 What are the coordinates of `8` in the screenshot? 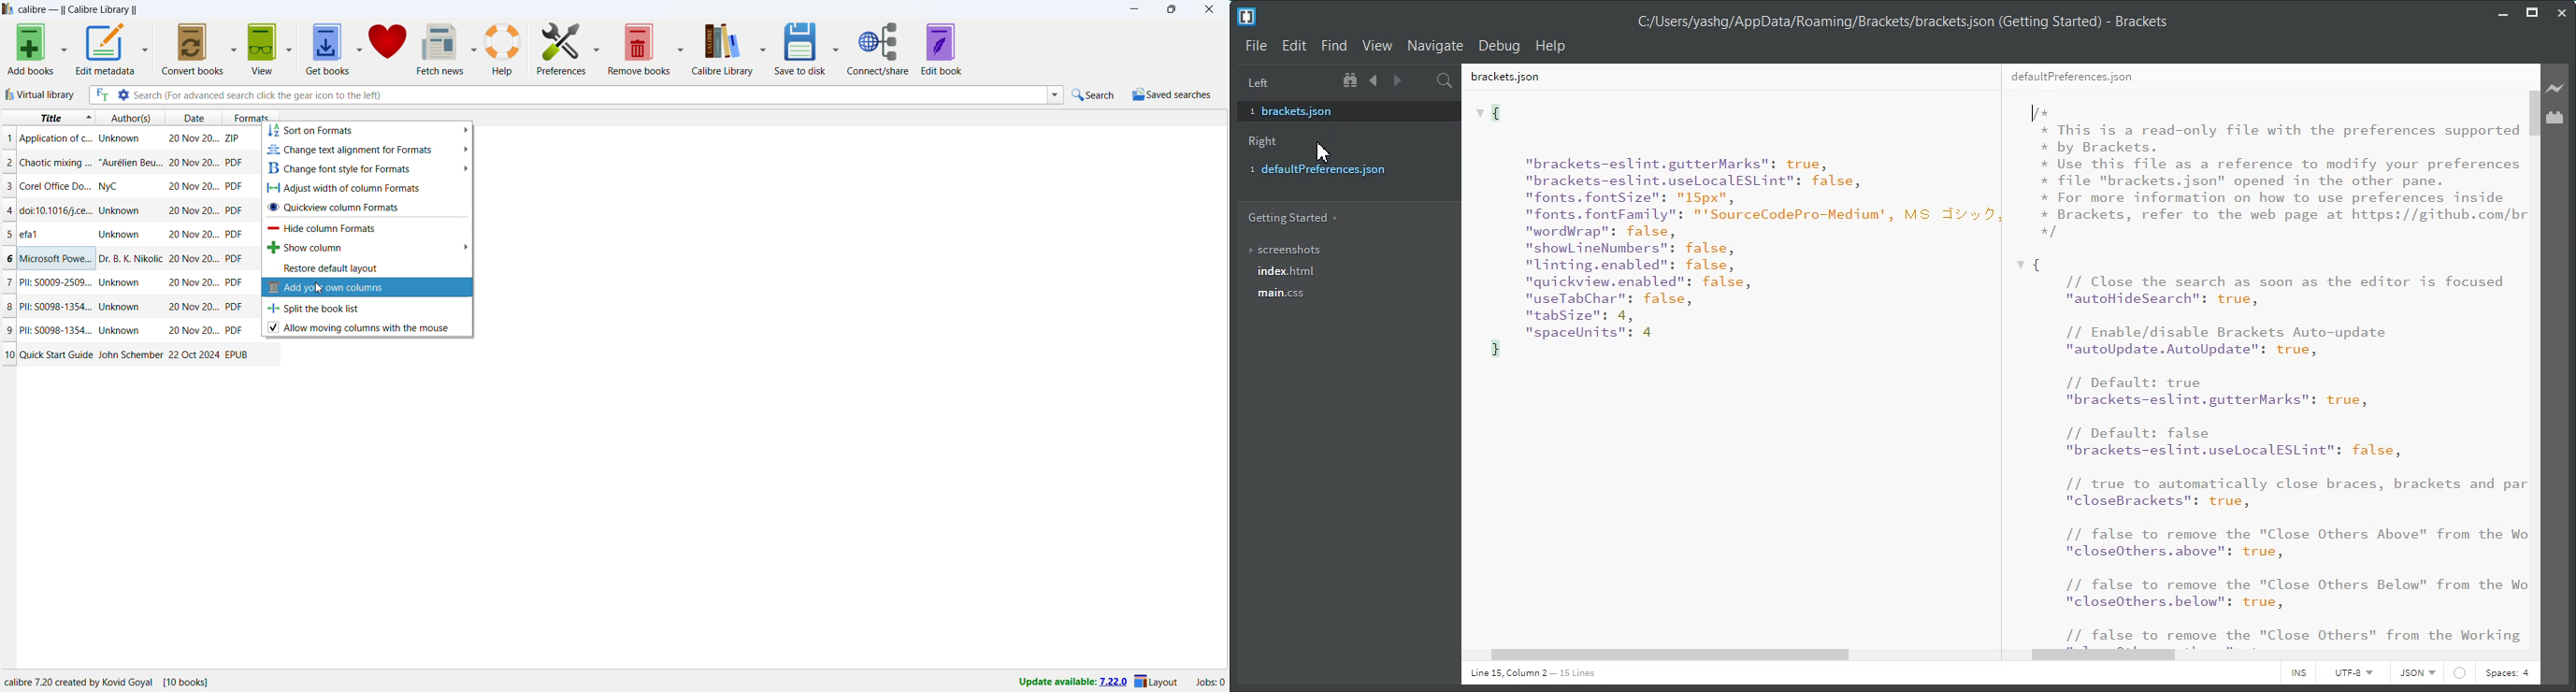 It's located at (8, 306).